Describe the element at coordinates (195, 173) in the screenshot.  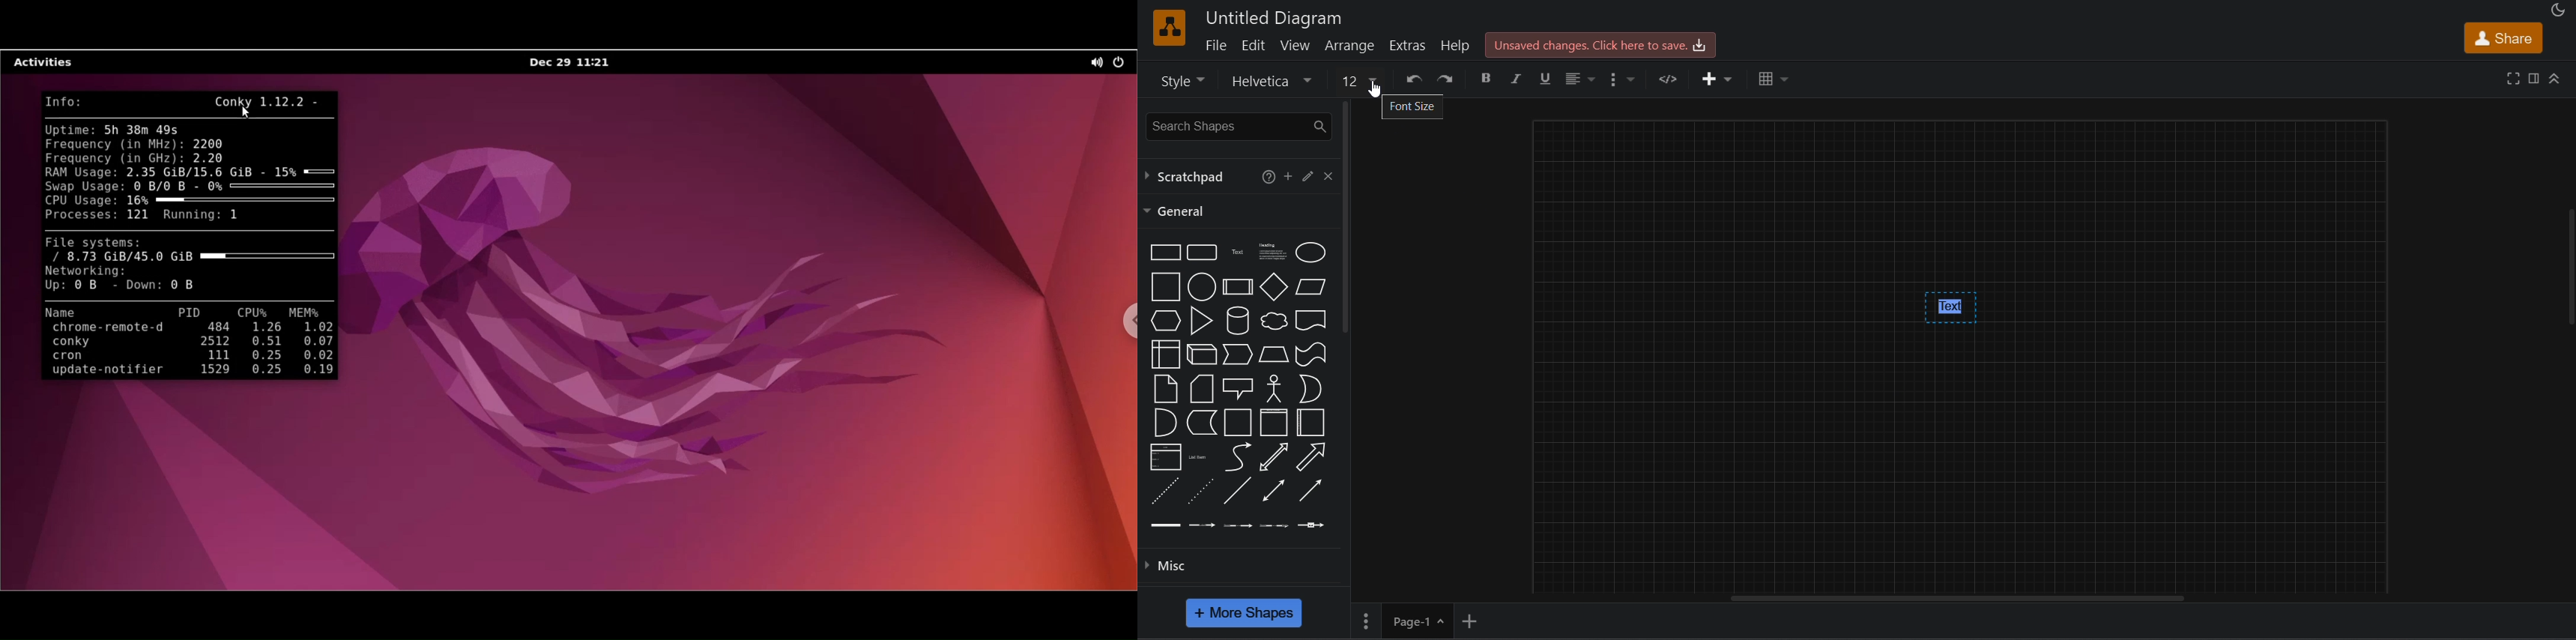
I see `2.35 GiB/15.6 GiB` at that location.